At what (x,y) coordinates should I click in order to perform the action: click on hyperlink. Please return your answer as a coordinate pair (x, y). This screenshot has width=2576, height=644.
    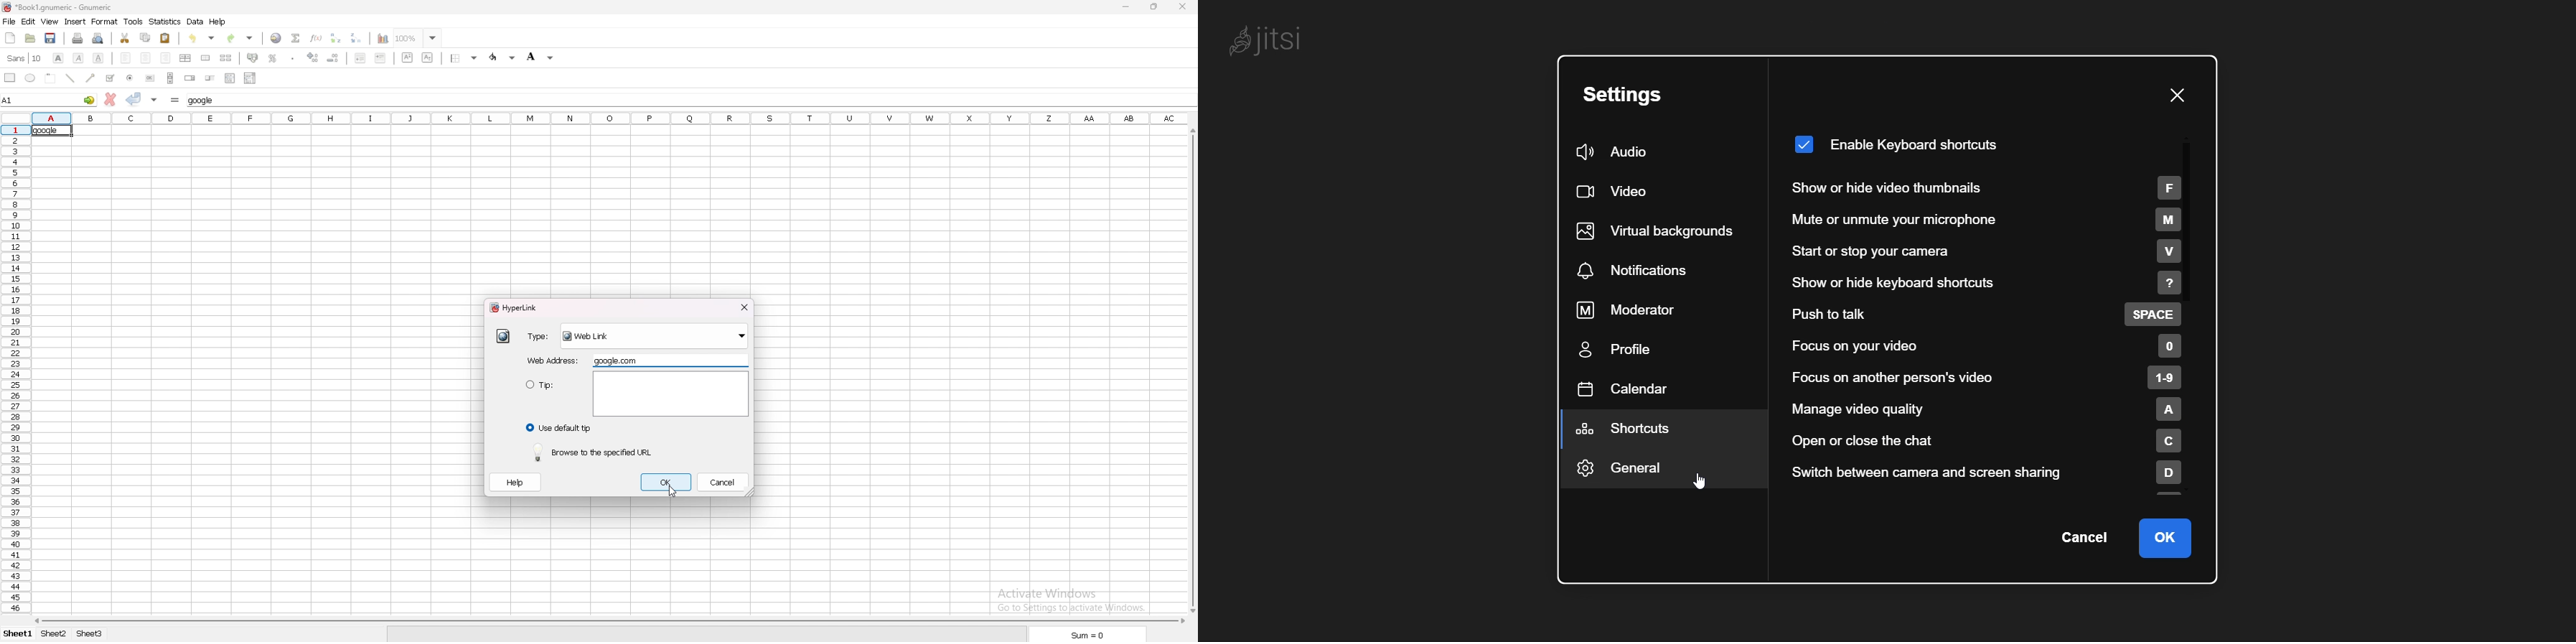
    Looking at the image, I should click on (504, 337).